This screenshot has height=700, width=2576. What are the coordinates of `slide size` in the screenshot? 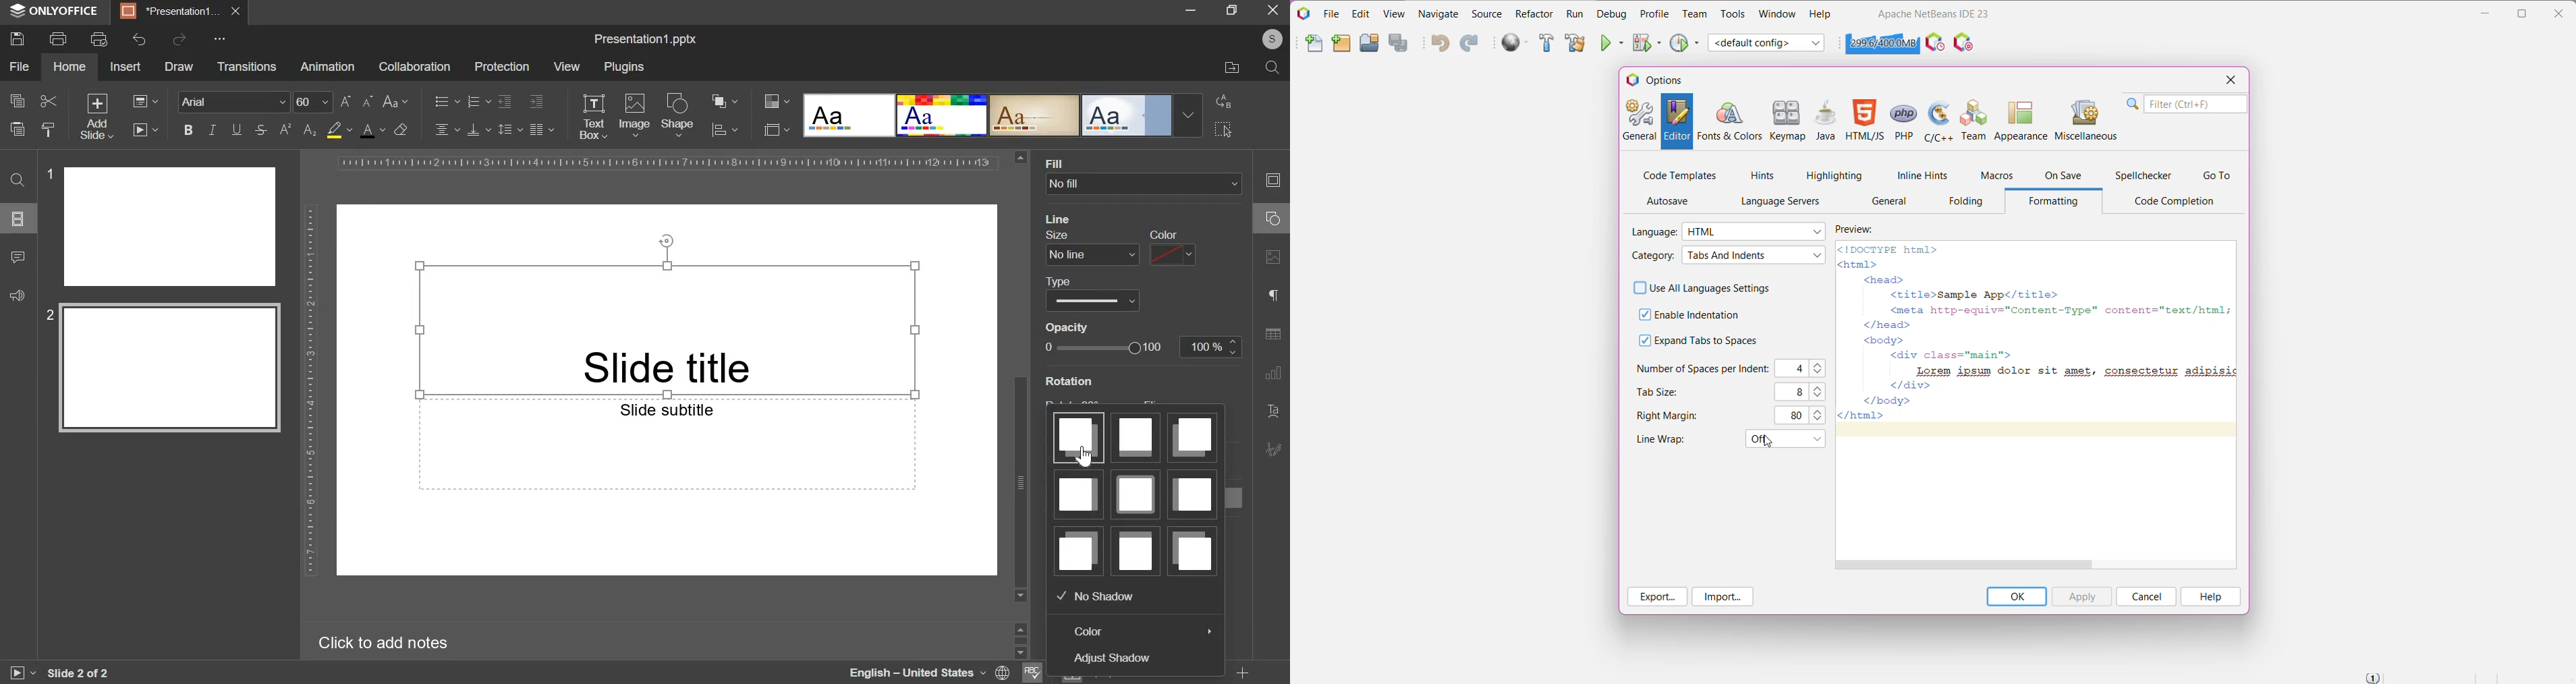 It's located at (777, 128).